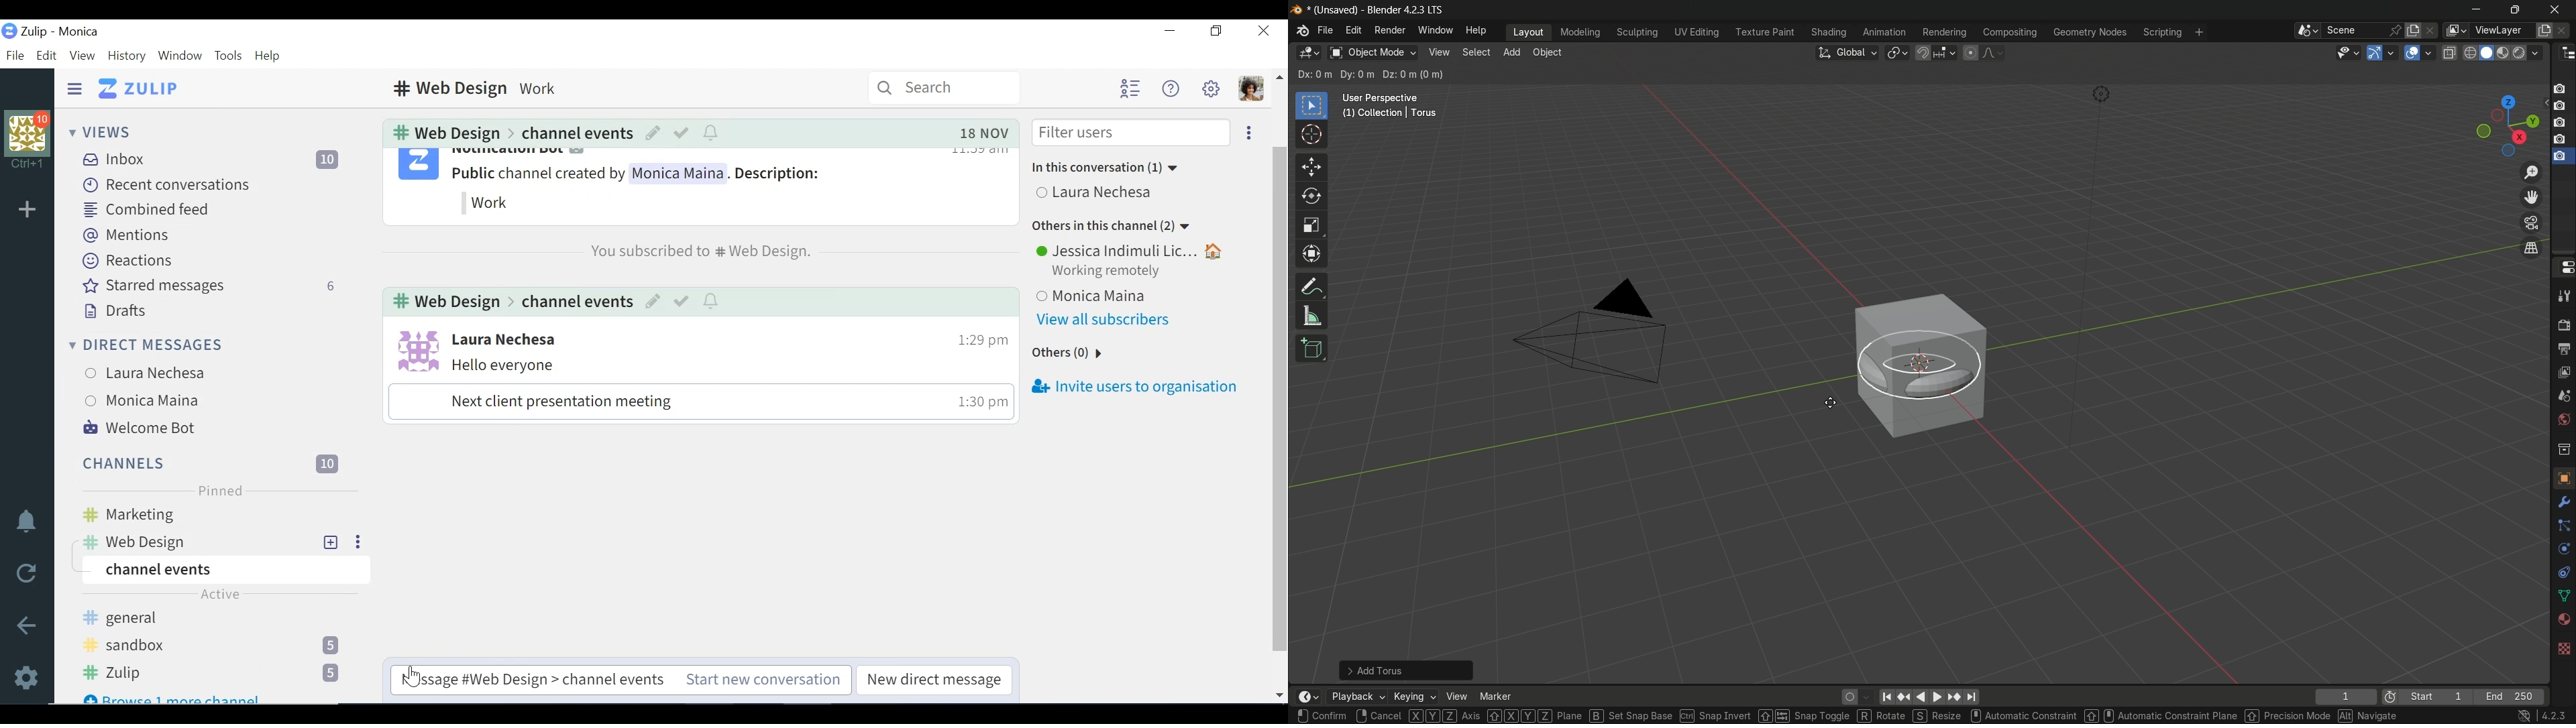 The height and width of the screenshot is (728, 2576). I want to click on Messages, so click(691, 388).